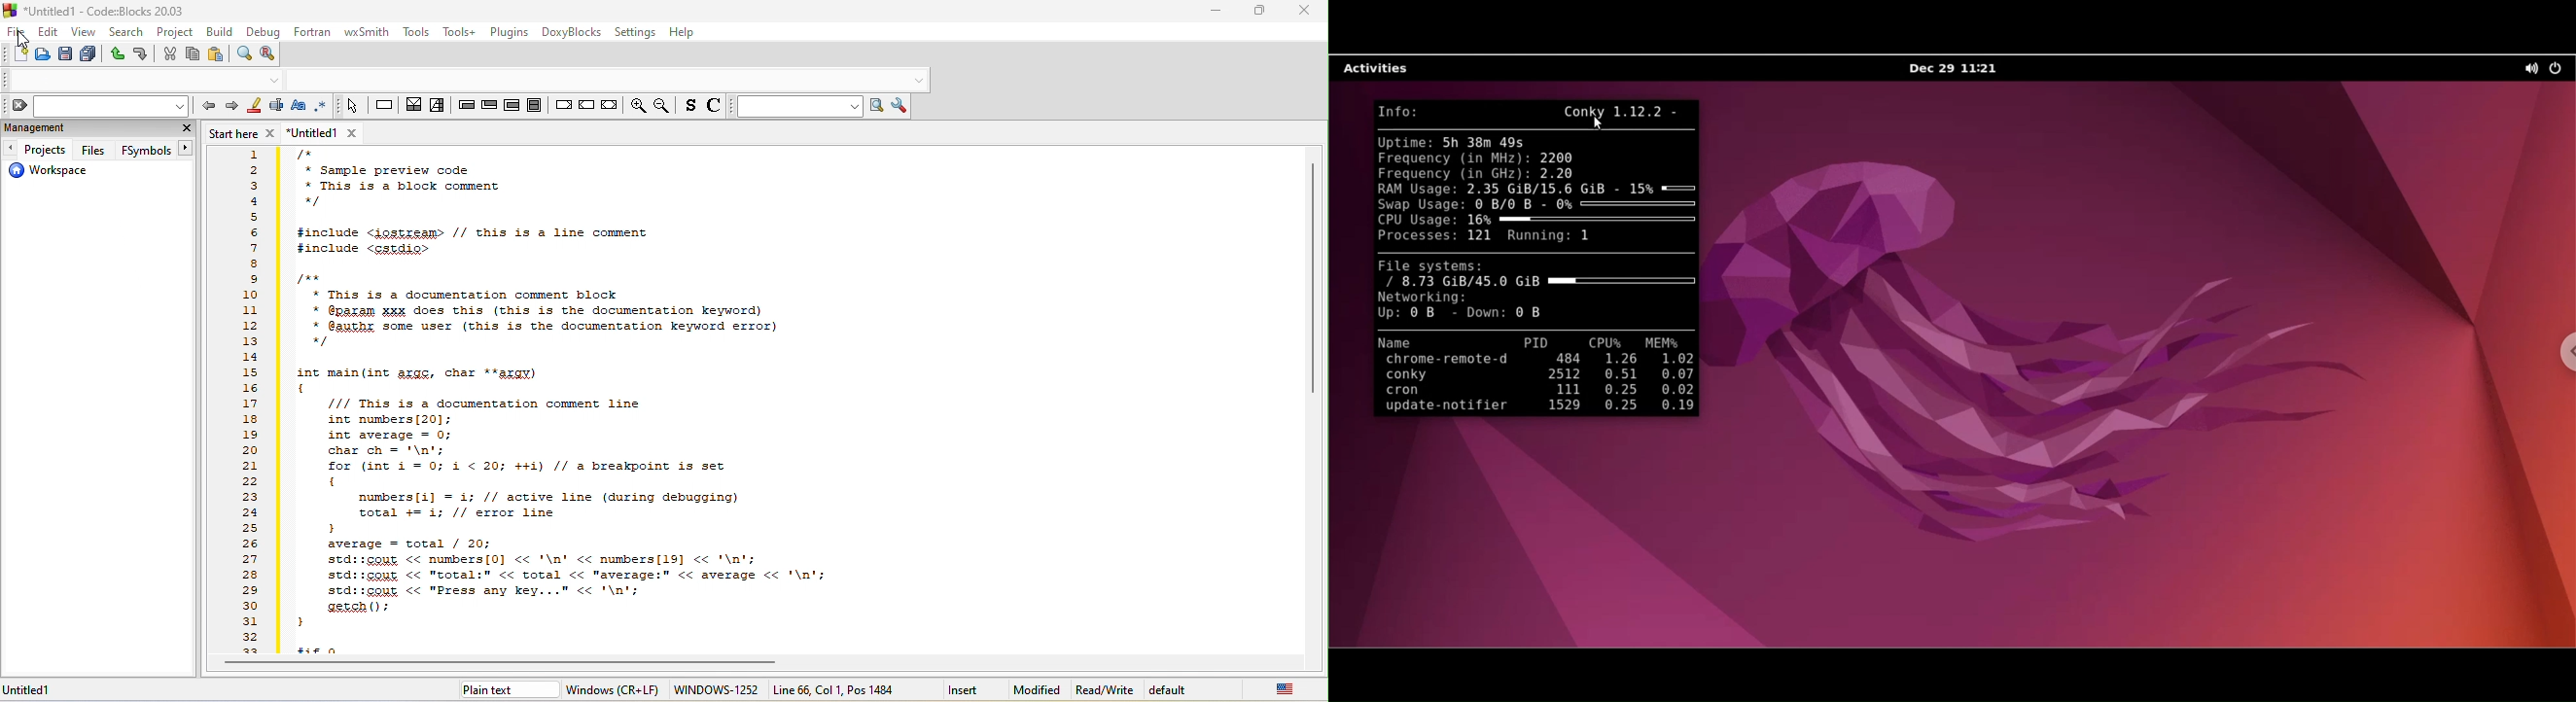 The width and height of the screenshot is (2576, 728). Describe the element at coordinates (250, 402) in the screenshot. I see `line number` at that location.